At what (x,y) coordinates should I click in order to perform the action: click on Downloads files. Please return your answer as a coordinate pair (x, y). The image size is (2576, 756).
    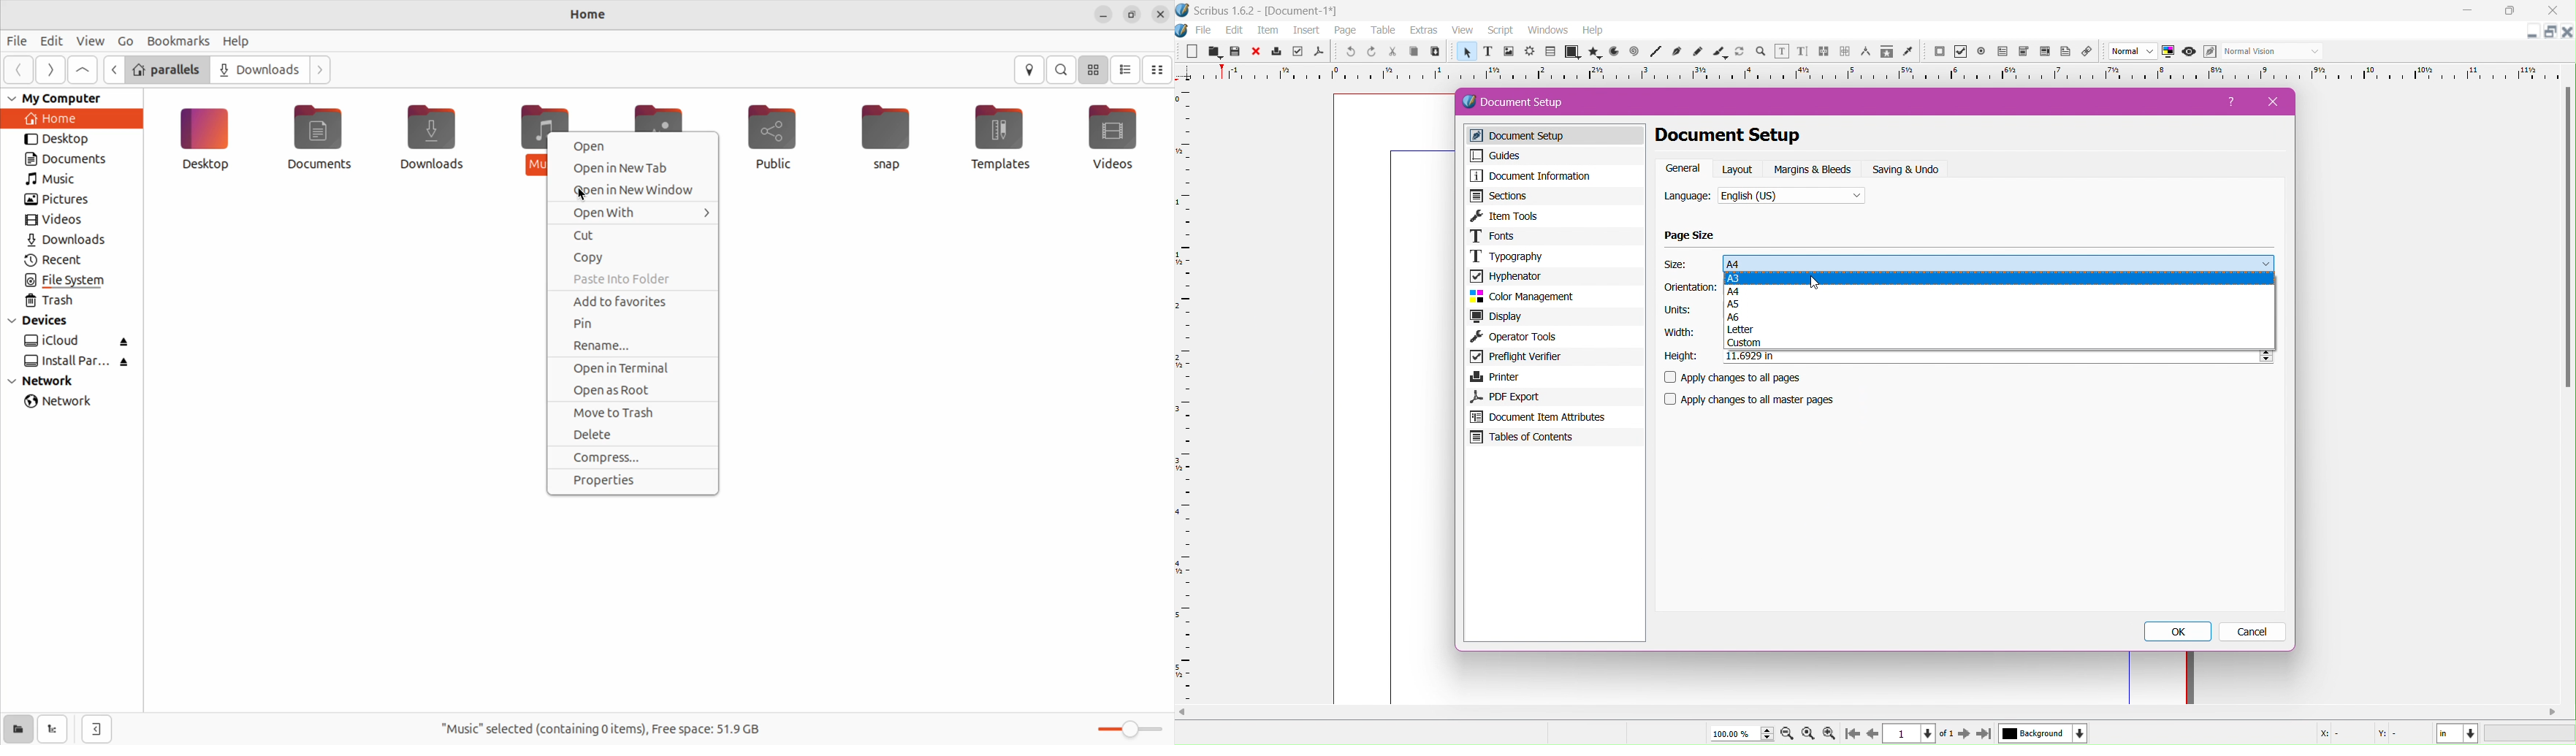
    Looking at the image, I should click on (431, 143).